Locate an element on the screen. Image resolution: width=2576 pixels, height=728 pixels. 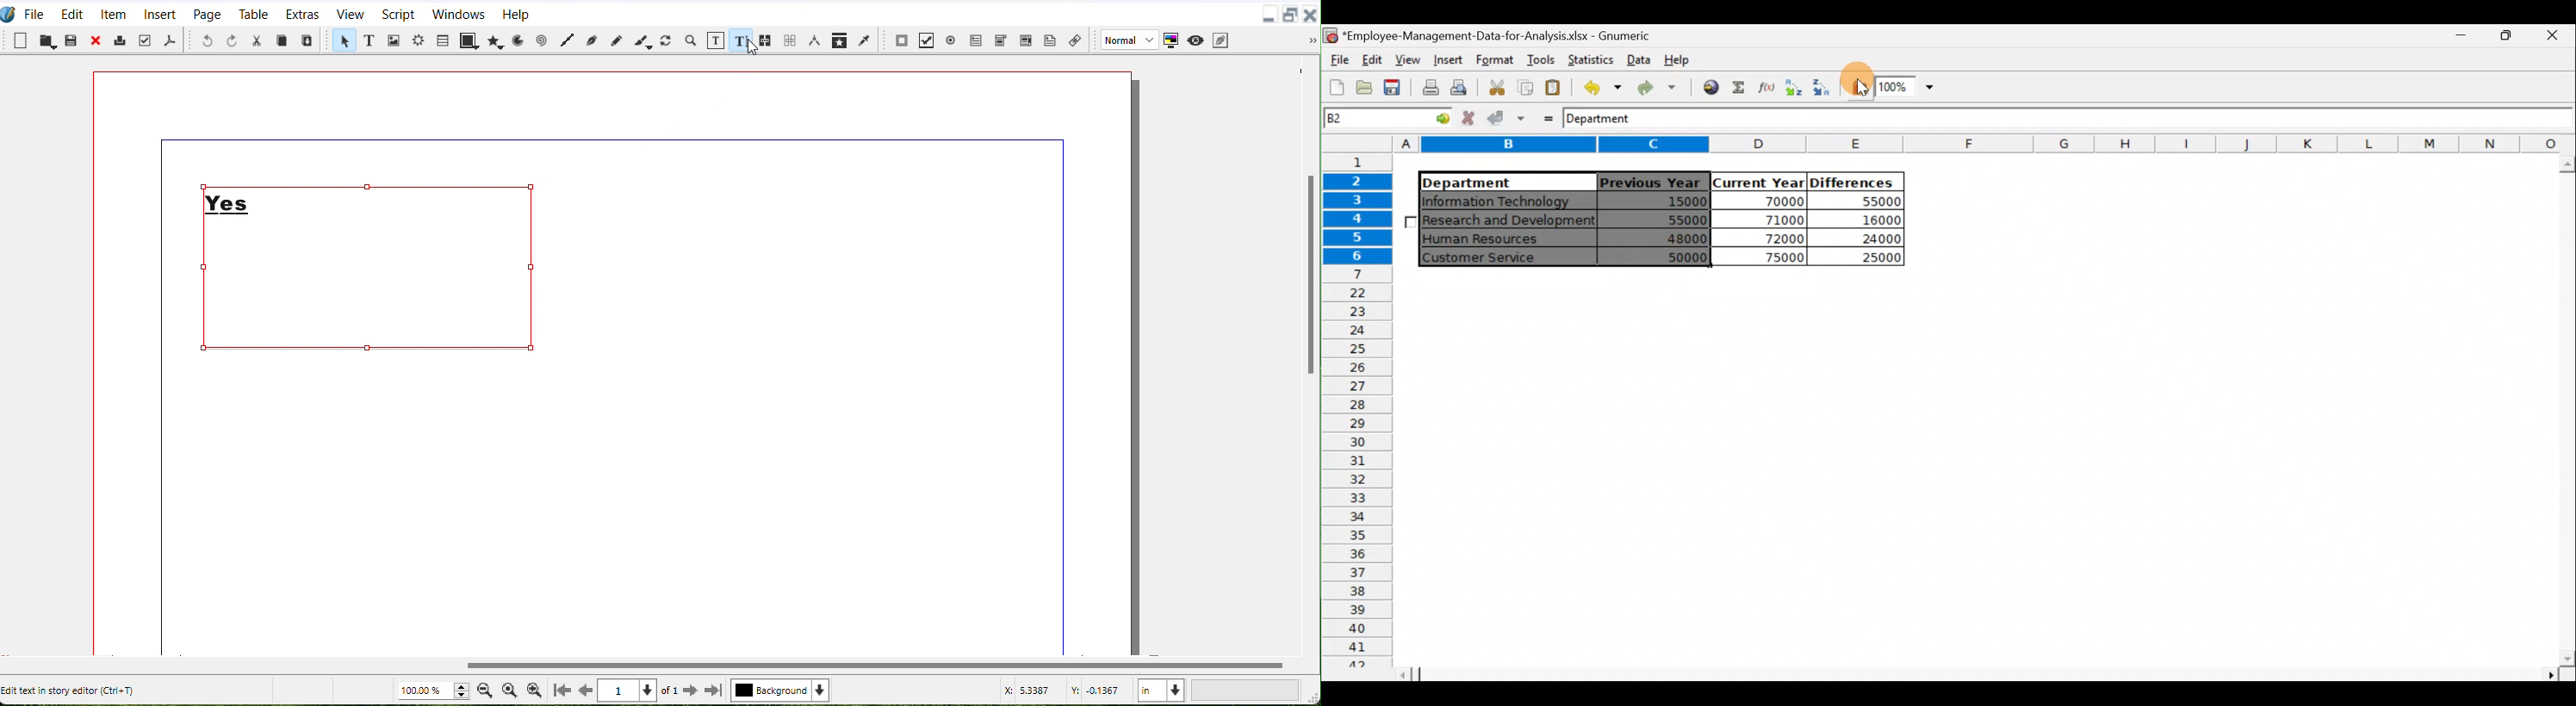
File is located at coordinates (35, 12).